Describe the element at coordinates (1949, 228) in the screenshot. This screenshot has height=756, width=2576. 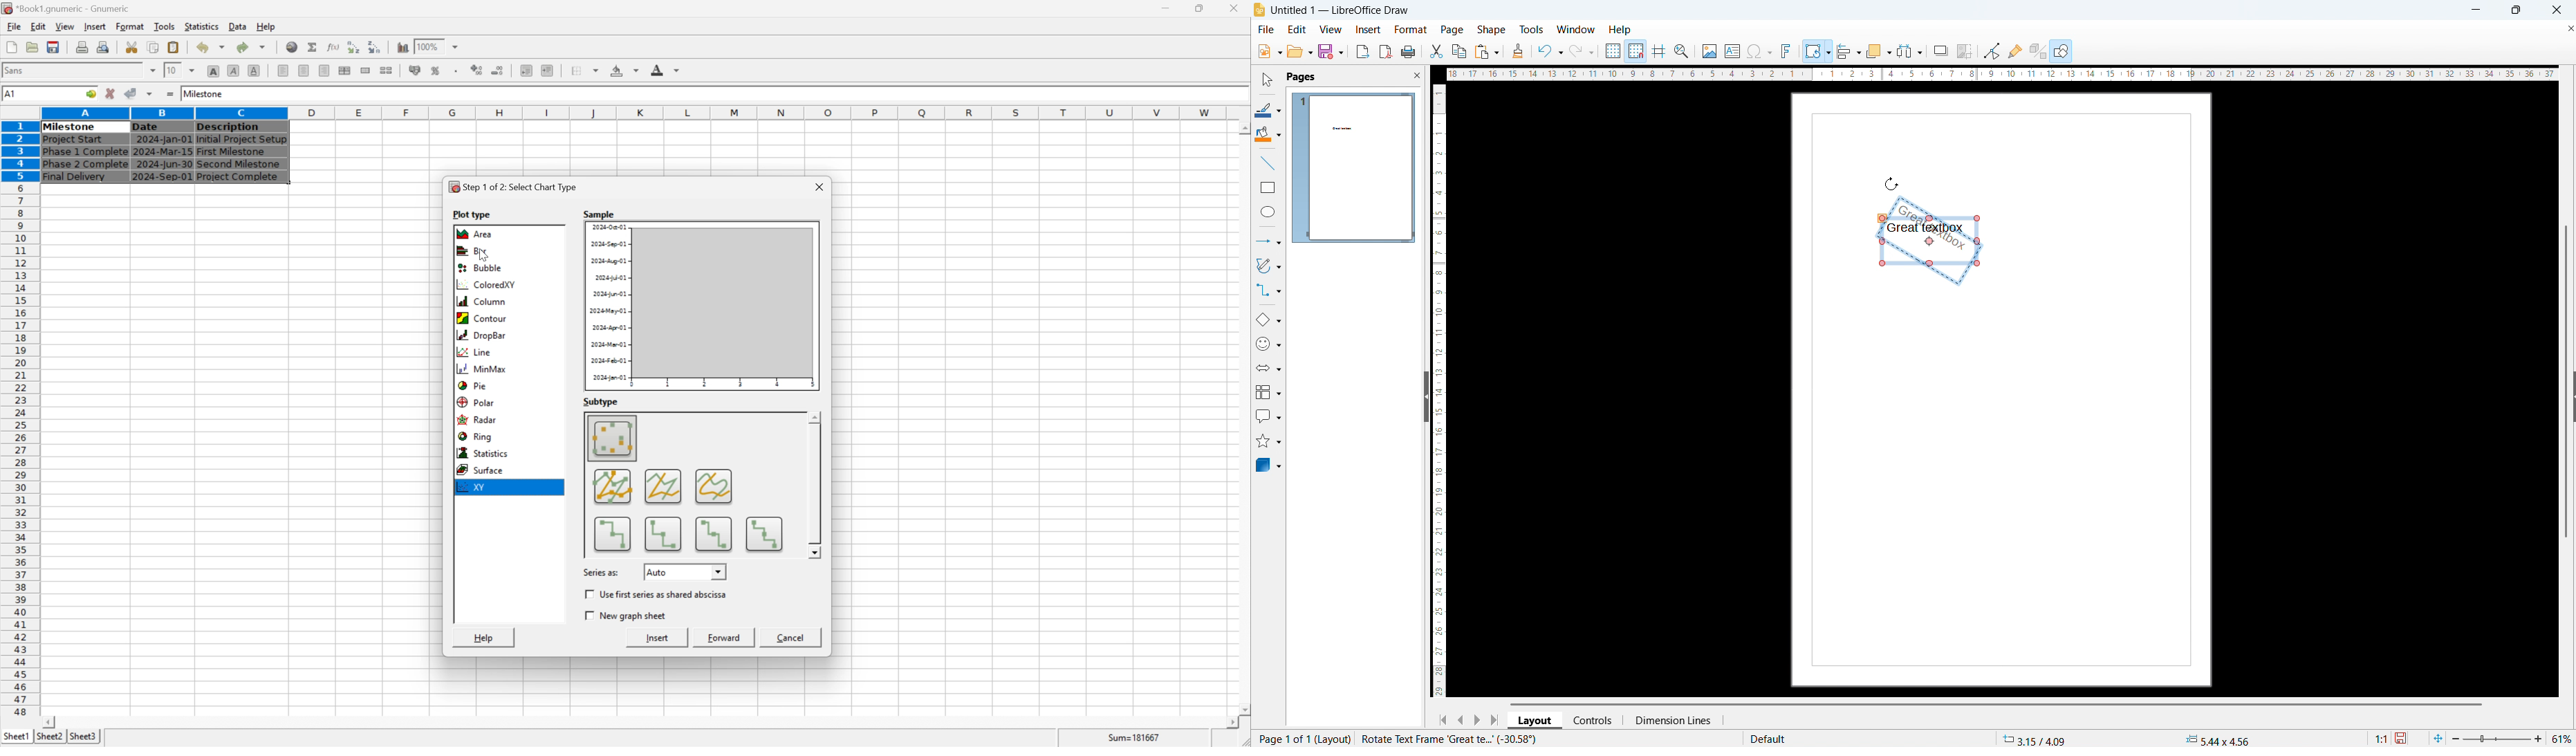
I see `Text box being rotated ` at that location.